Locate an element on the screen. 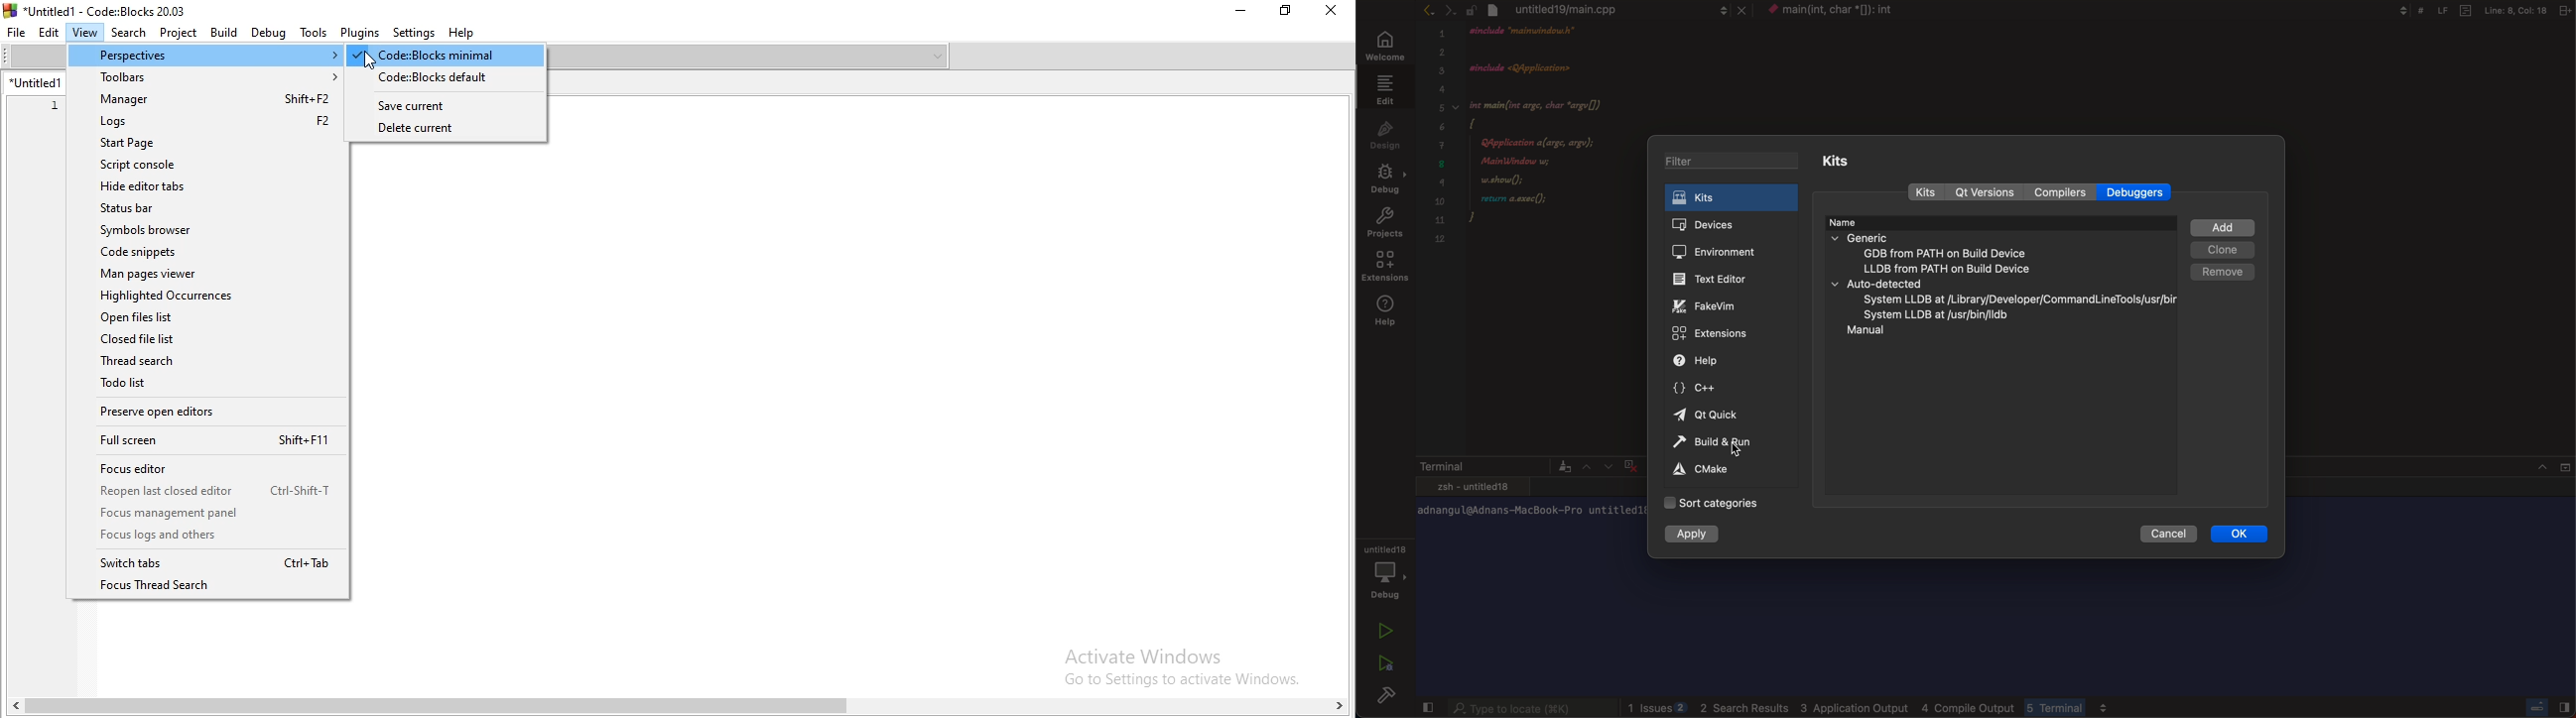 Image resolution: width=2576 pixels, height=728 pixels. delete current is located at coordinates (452, 129).